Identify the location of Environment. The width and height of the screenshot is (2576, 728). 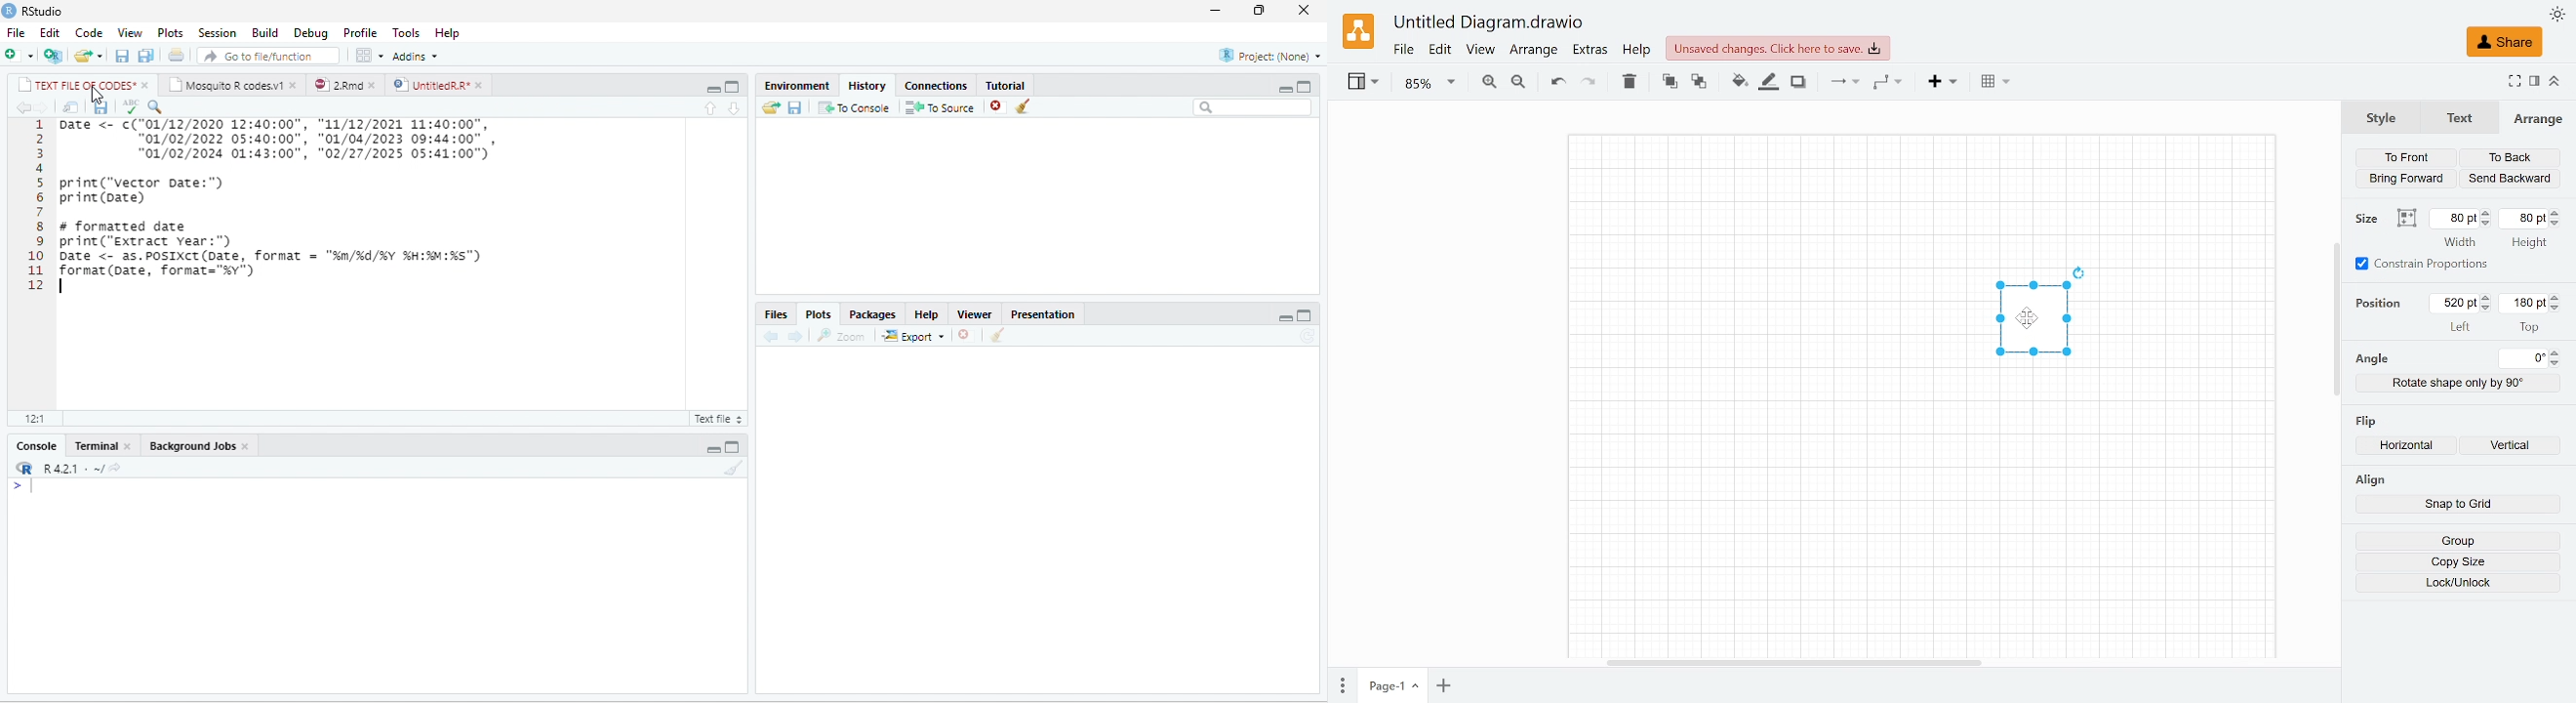
(798, 86).